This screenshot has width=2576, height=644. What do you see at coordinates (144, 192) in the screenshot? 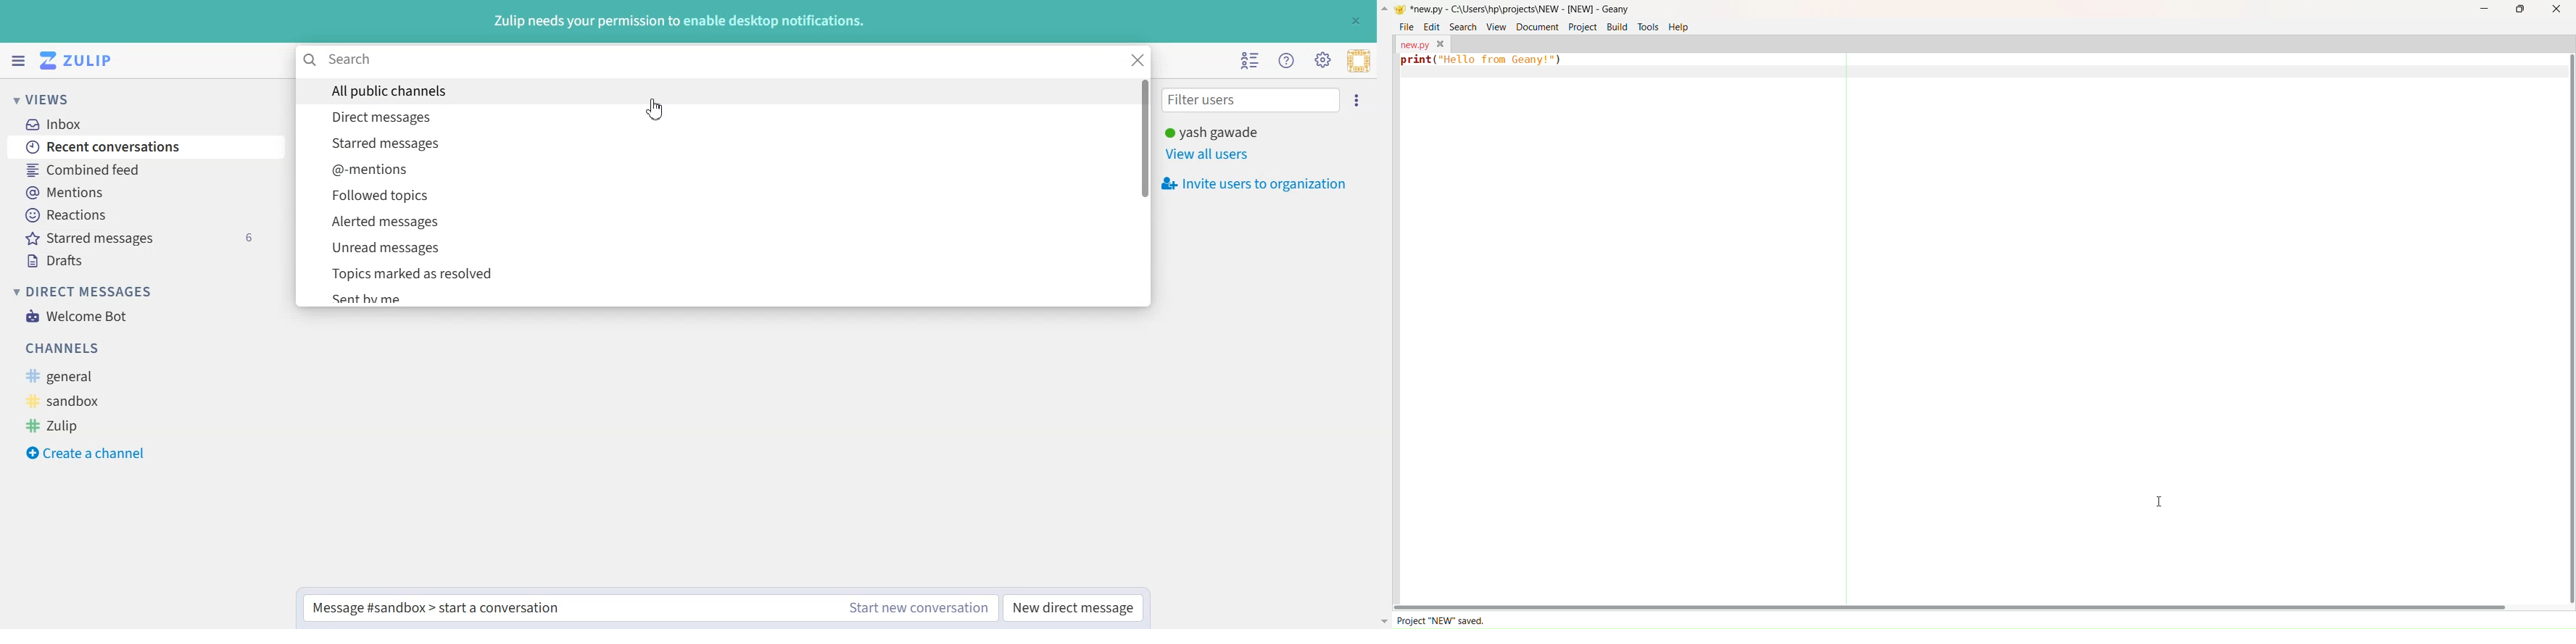
I see `Mentions` at bounding box center [144, 192].